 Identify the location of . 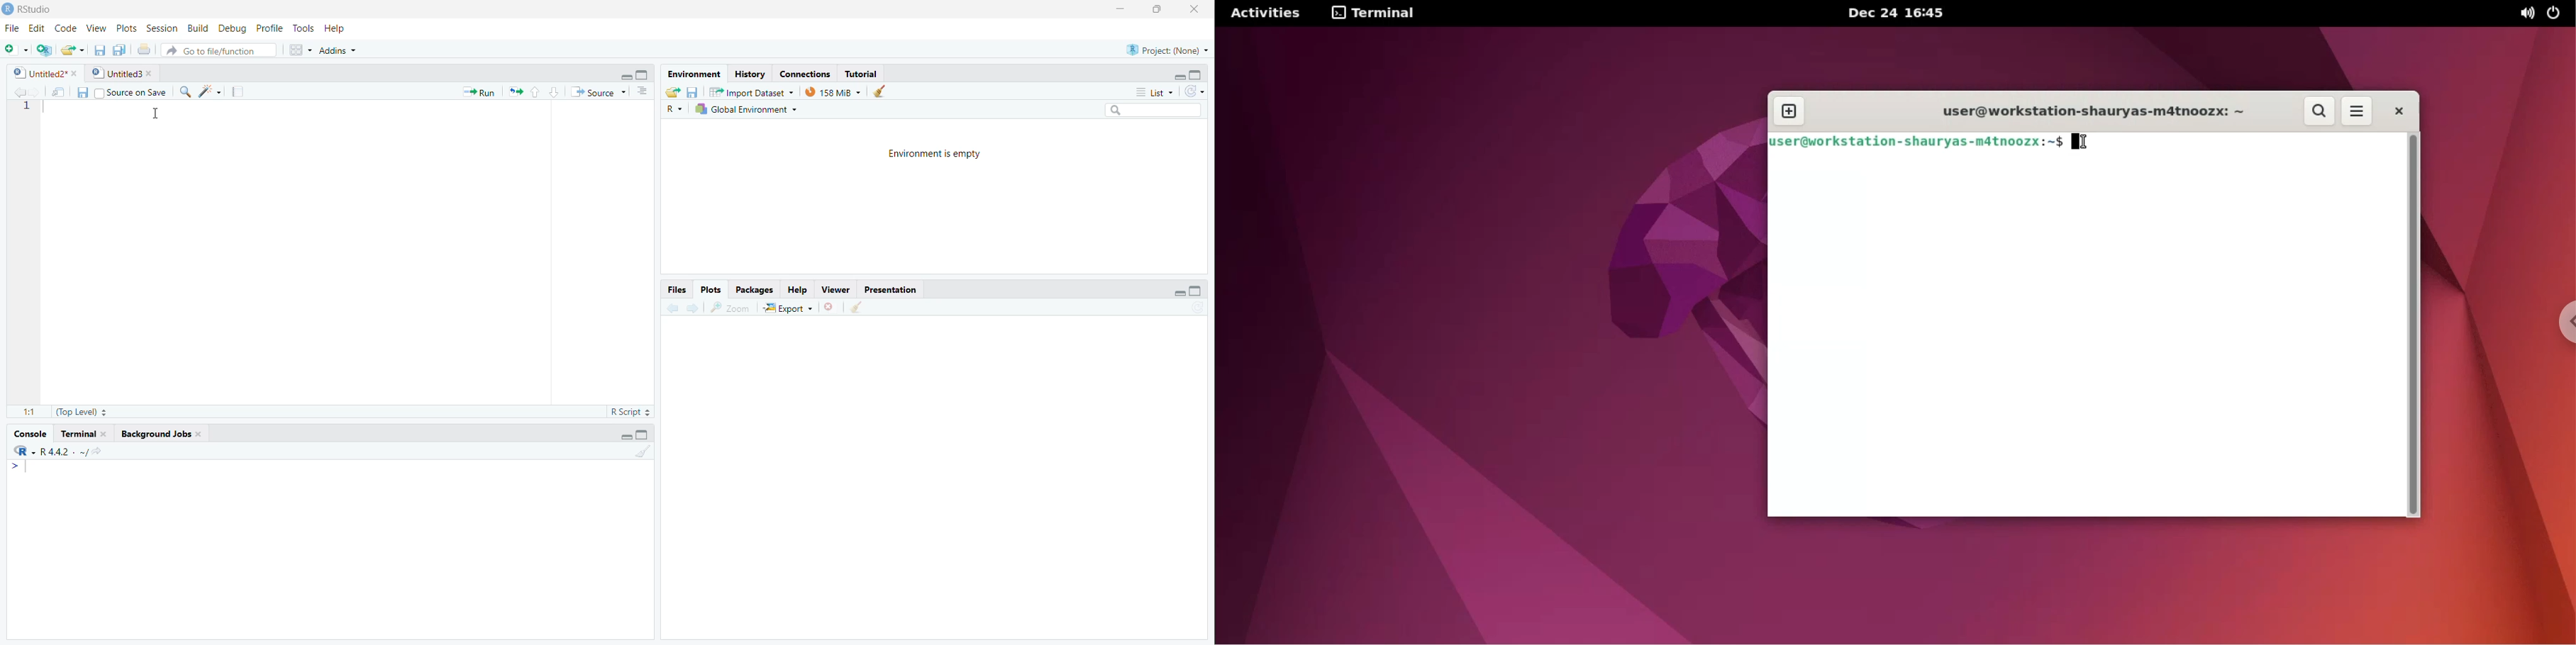
(642, 92).